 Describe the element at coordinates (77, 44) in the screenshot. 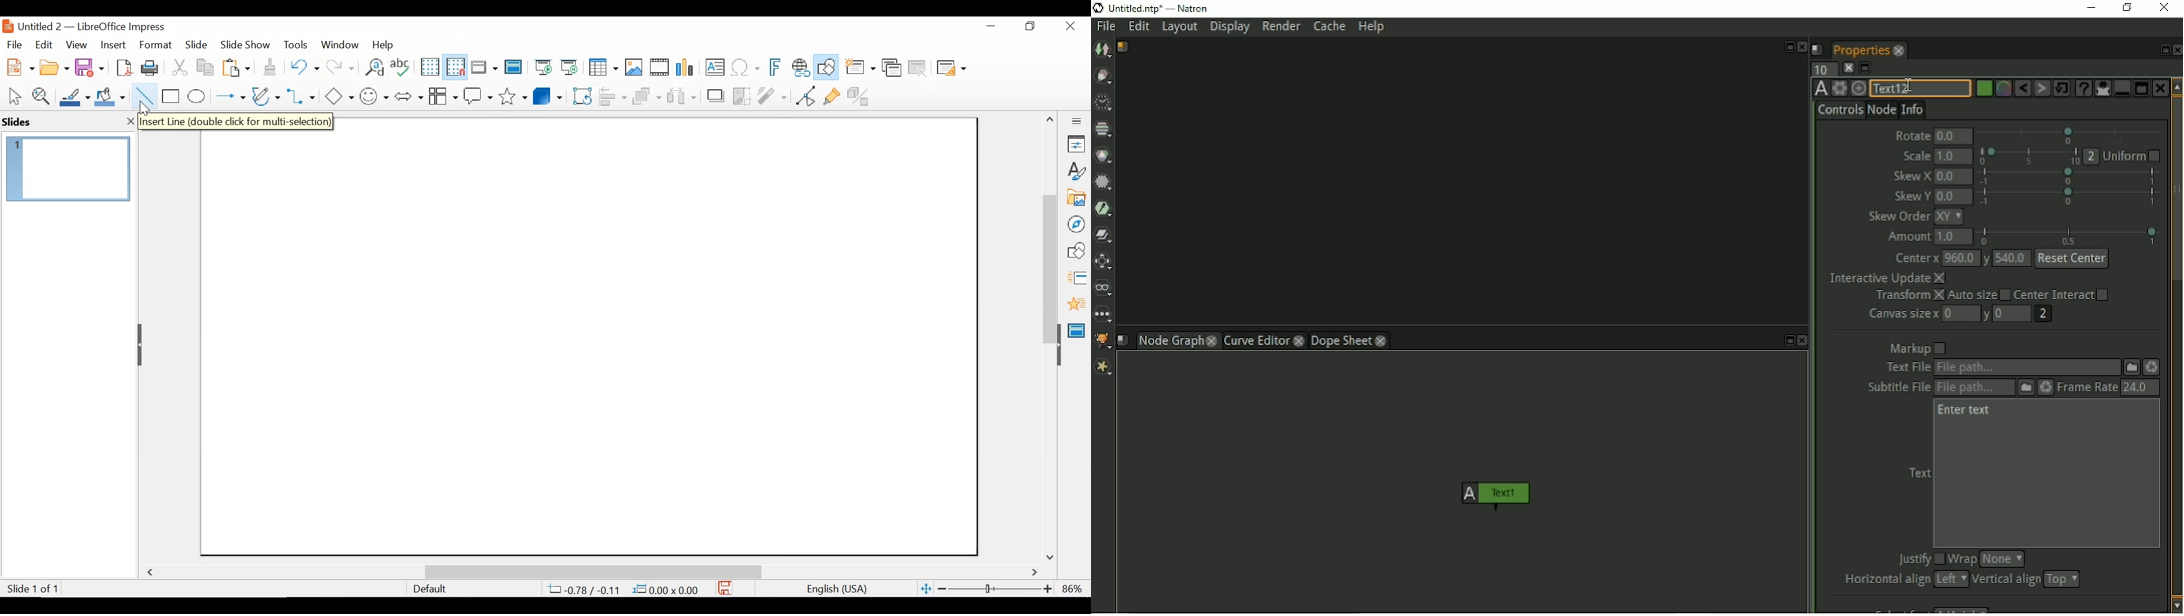

I see `View` at that location.